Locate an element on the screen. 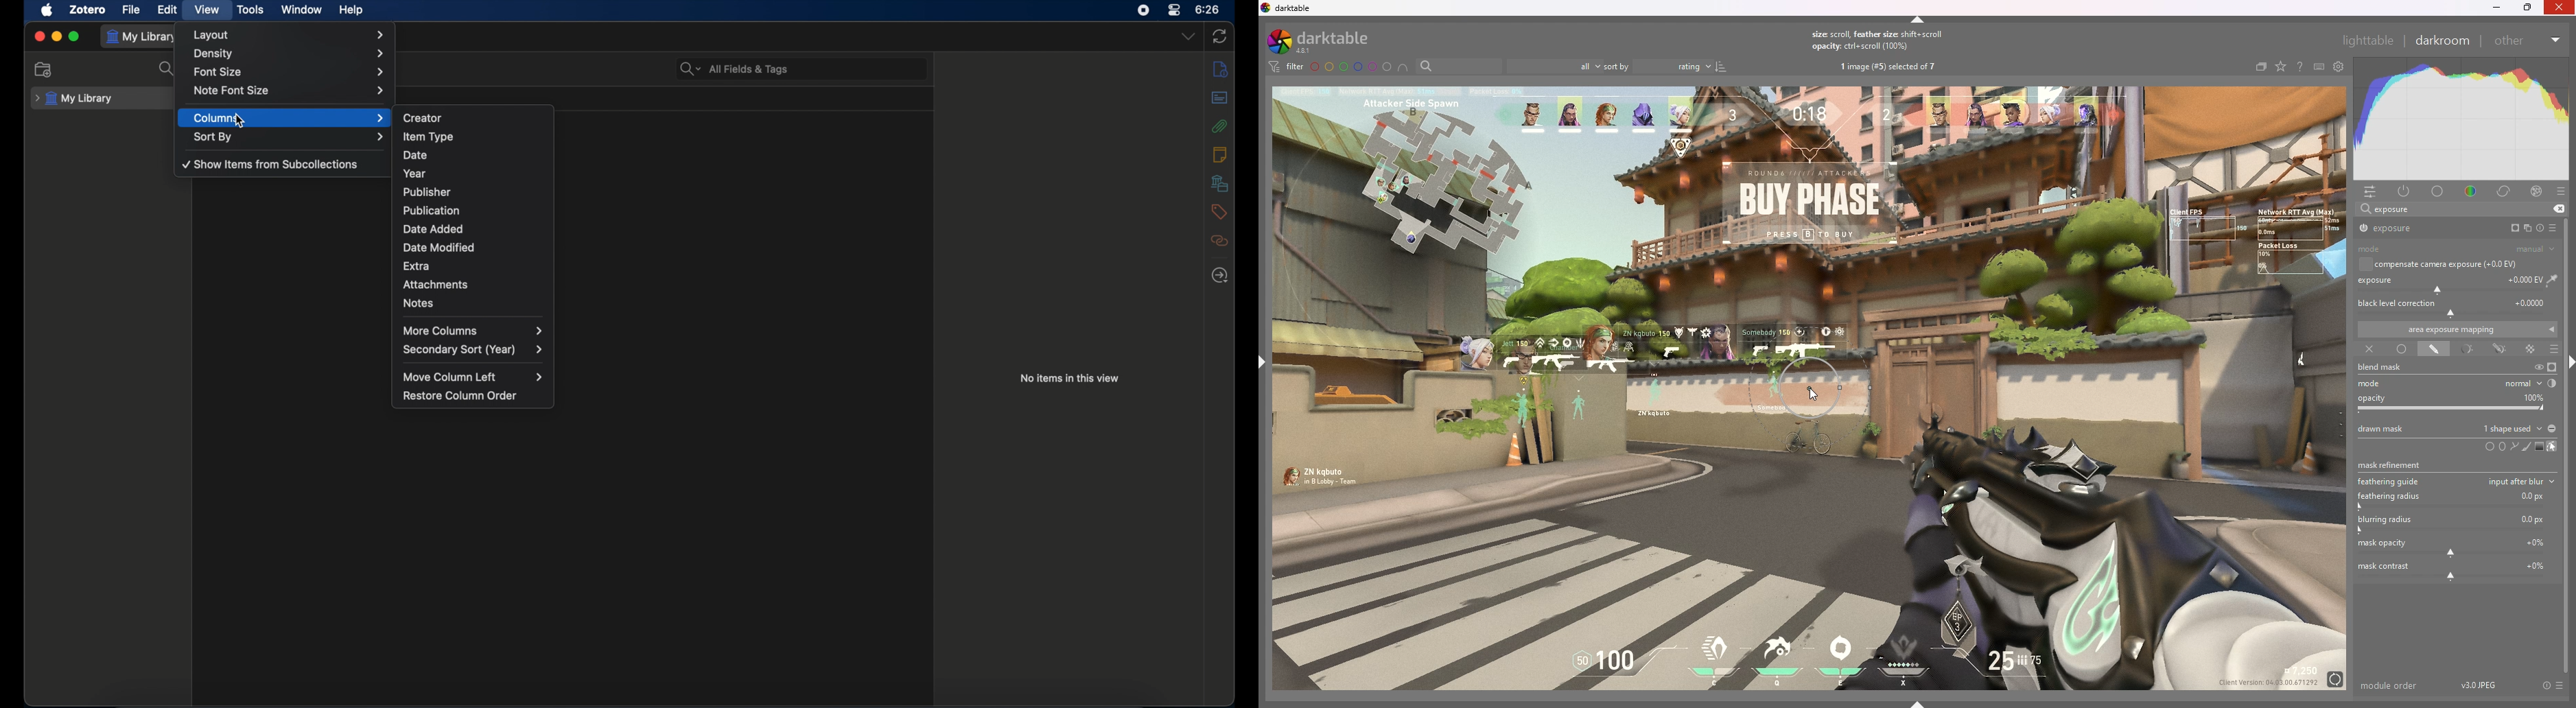 This screenshot has width=2576, height=728. attachments is located at coordinates (473, 285).